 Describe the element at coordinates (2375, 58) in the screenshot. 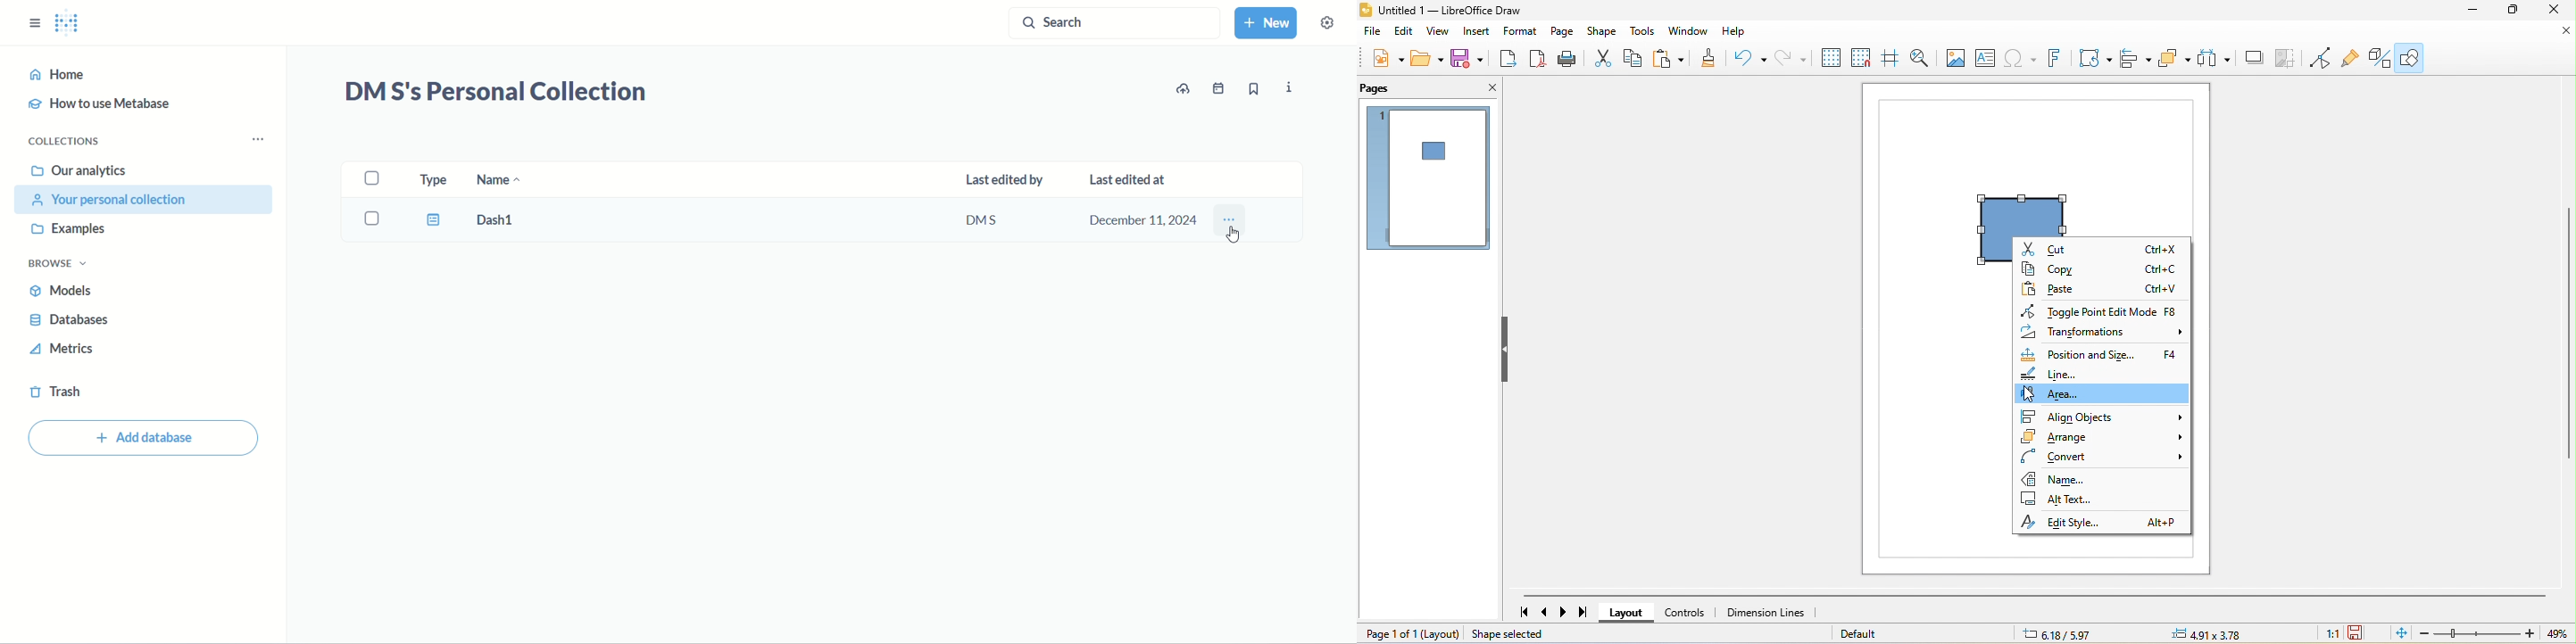

I see `toggle extrusion` at that location.